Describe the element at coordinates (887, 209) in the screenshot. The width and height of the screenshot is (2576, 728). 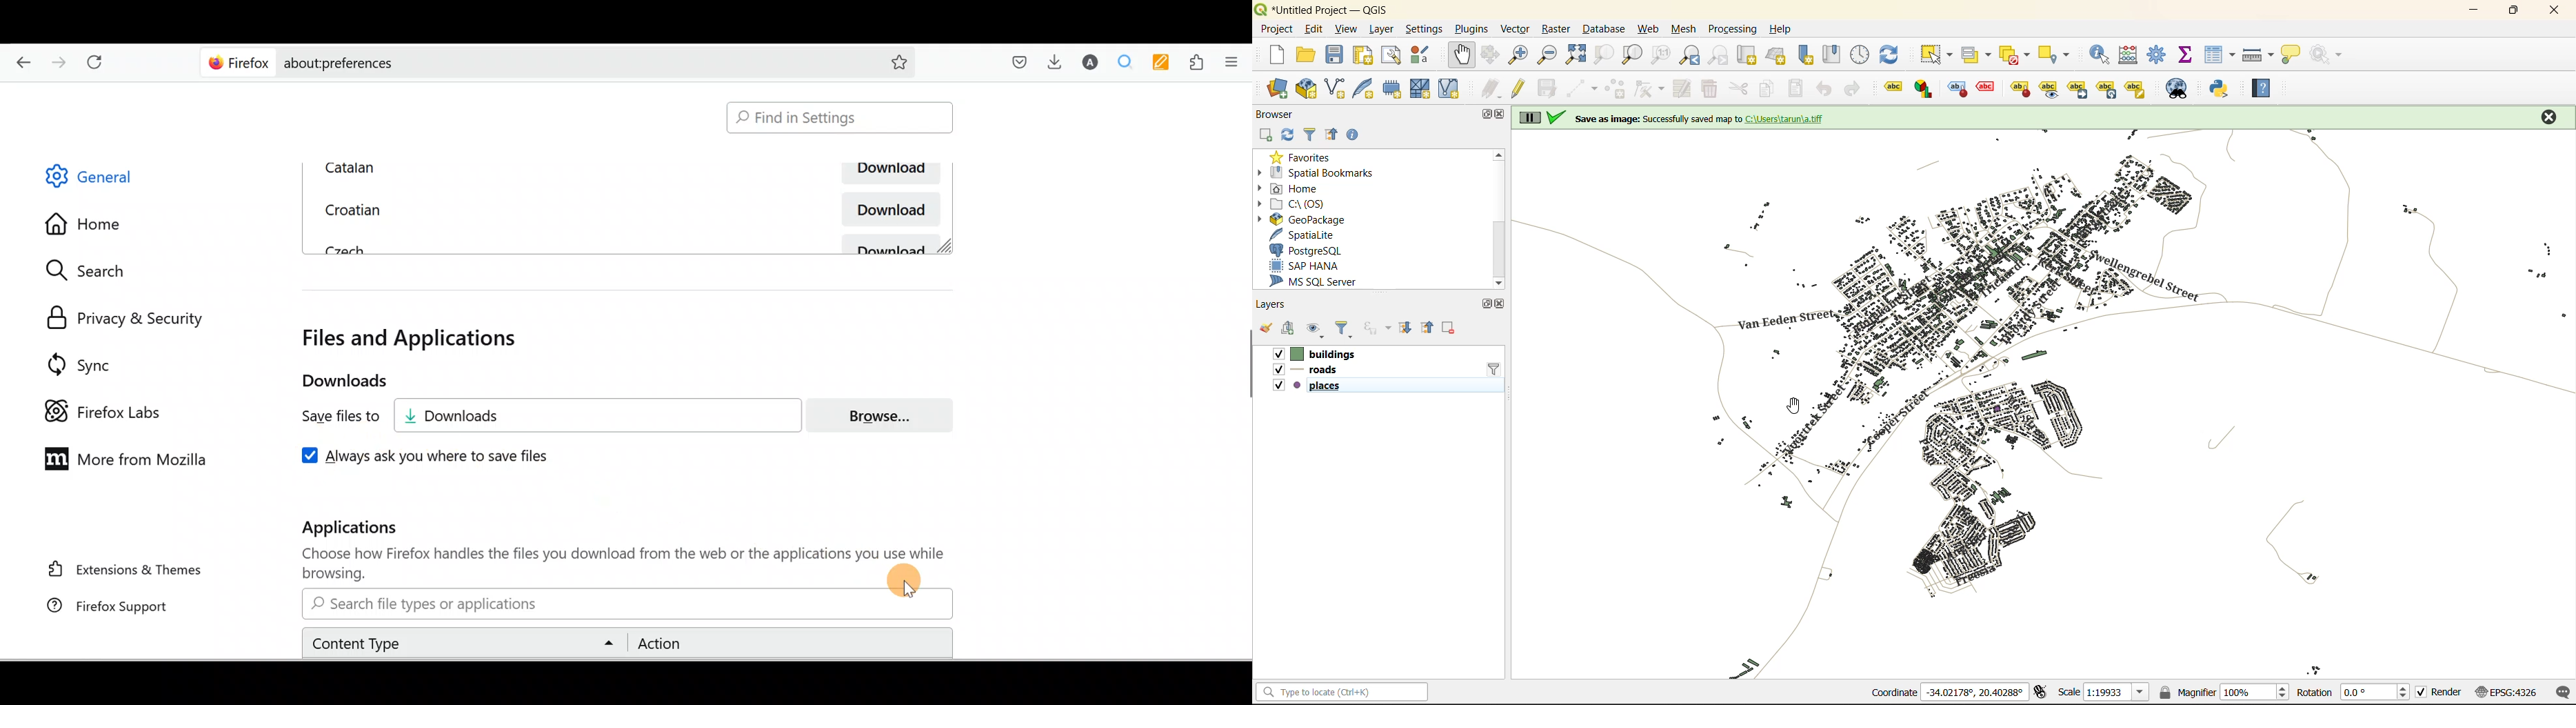
I see `Download` at that location.